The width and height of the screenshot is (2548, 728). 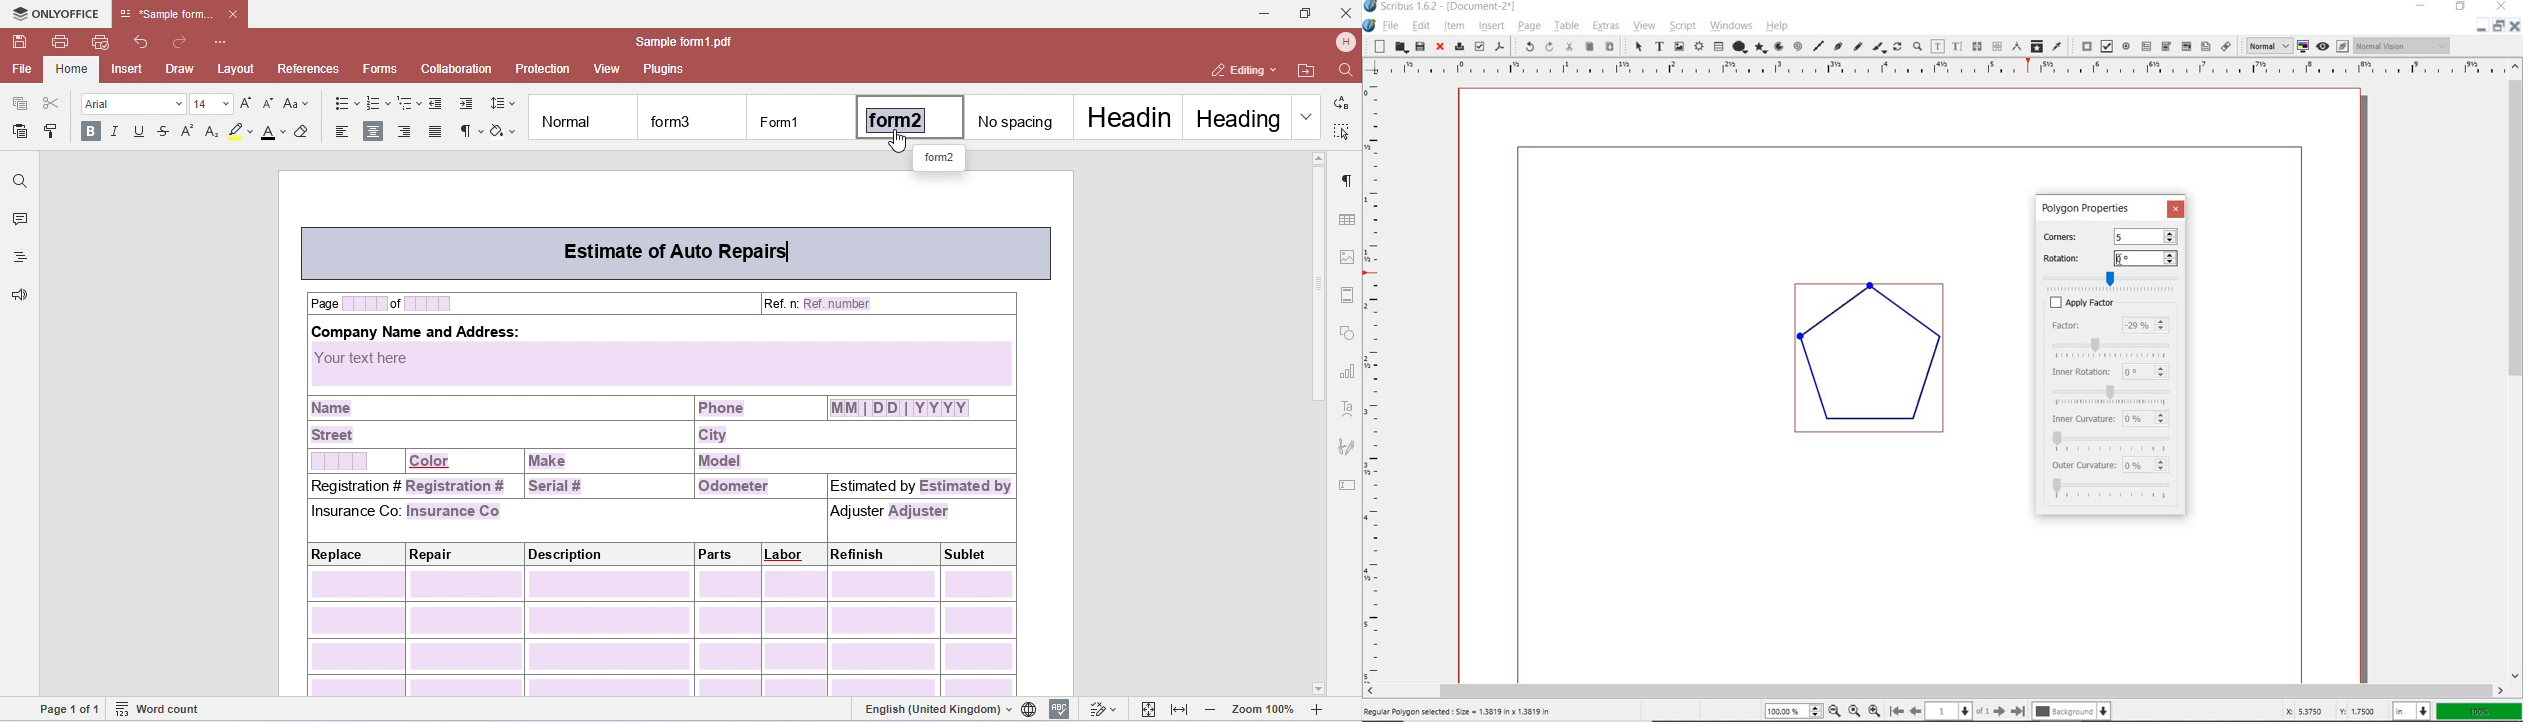 I want to click on image frame, so click(x=1678, y=46).